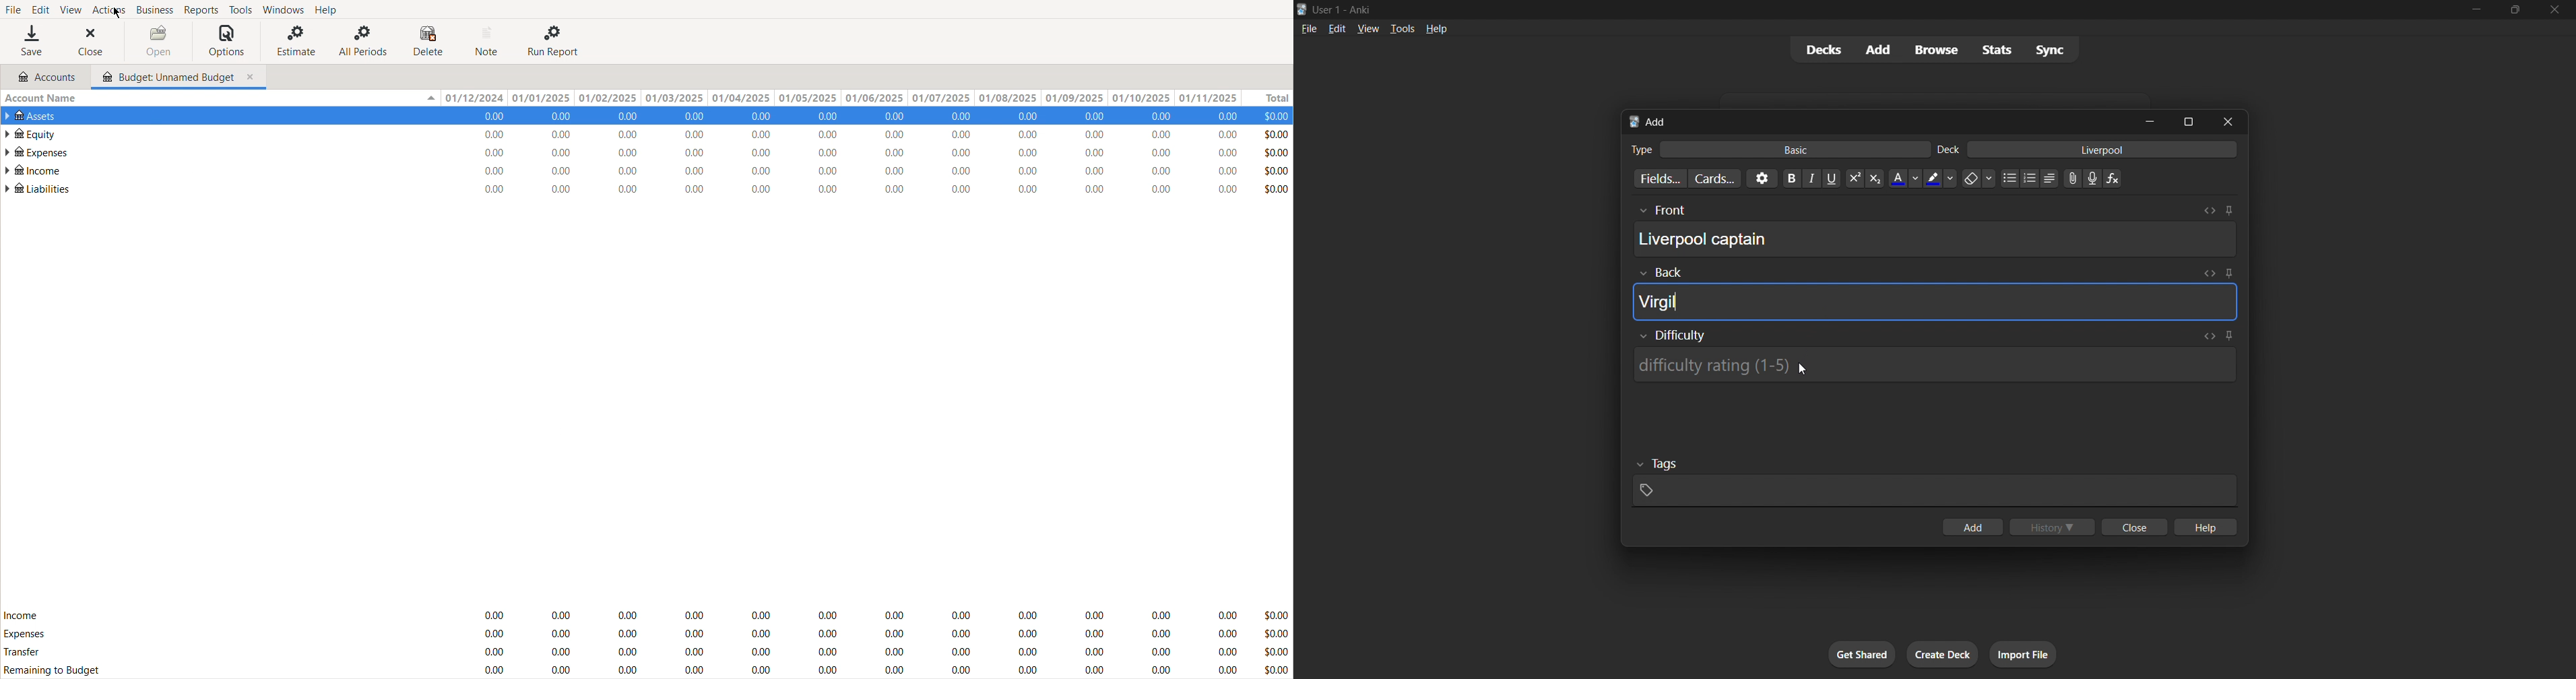 The width and height of the screenshot is (2576, 700). What do you see at coordinates (1906, 178) in the screenshot?
I see `Text color options` at bounding box center [1906, 178].